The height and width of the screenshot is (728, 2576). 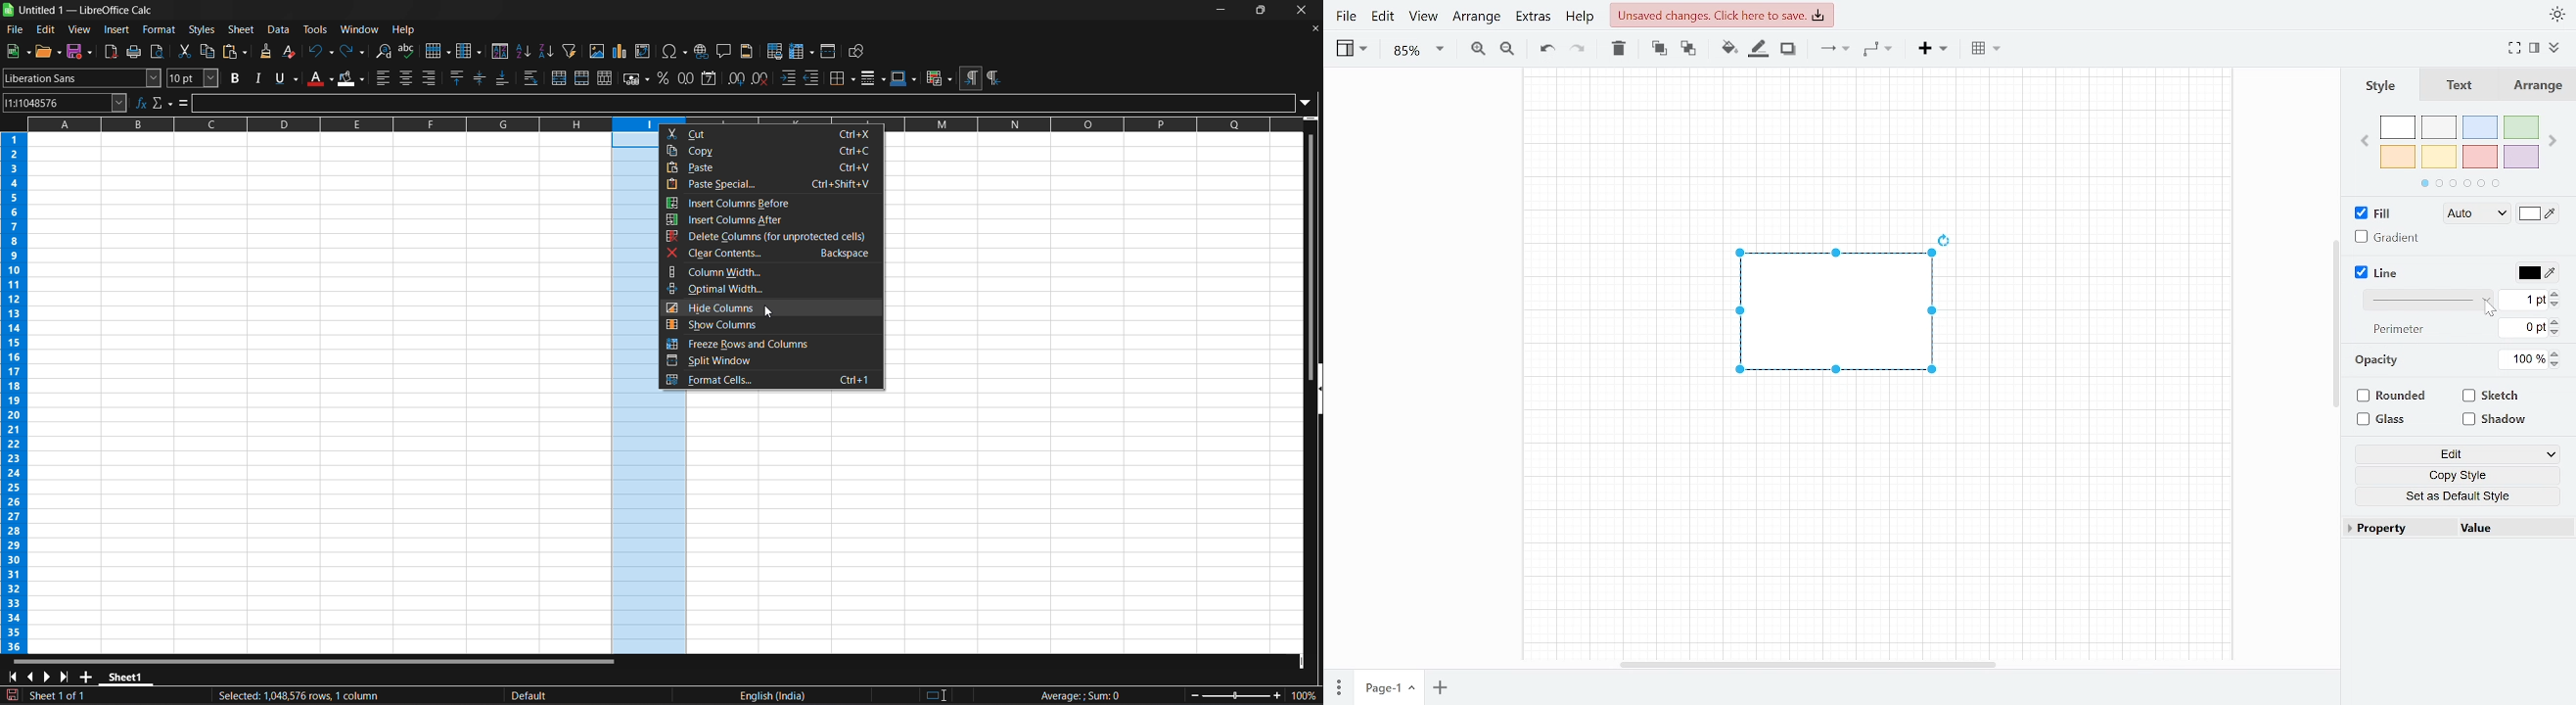 I want to click on view, so click(x=78, y=28).